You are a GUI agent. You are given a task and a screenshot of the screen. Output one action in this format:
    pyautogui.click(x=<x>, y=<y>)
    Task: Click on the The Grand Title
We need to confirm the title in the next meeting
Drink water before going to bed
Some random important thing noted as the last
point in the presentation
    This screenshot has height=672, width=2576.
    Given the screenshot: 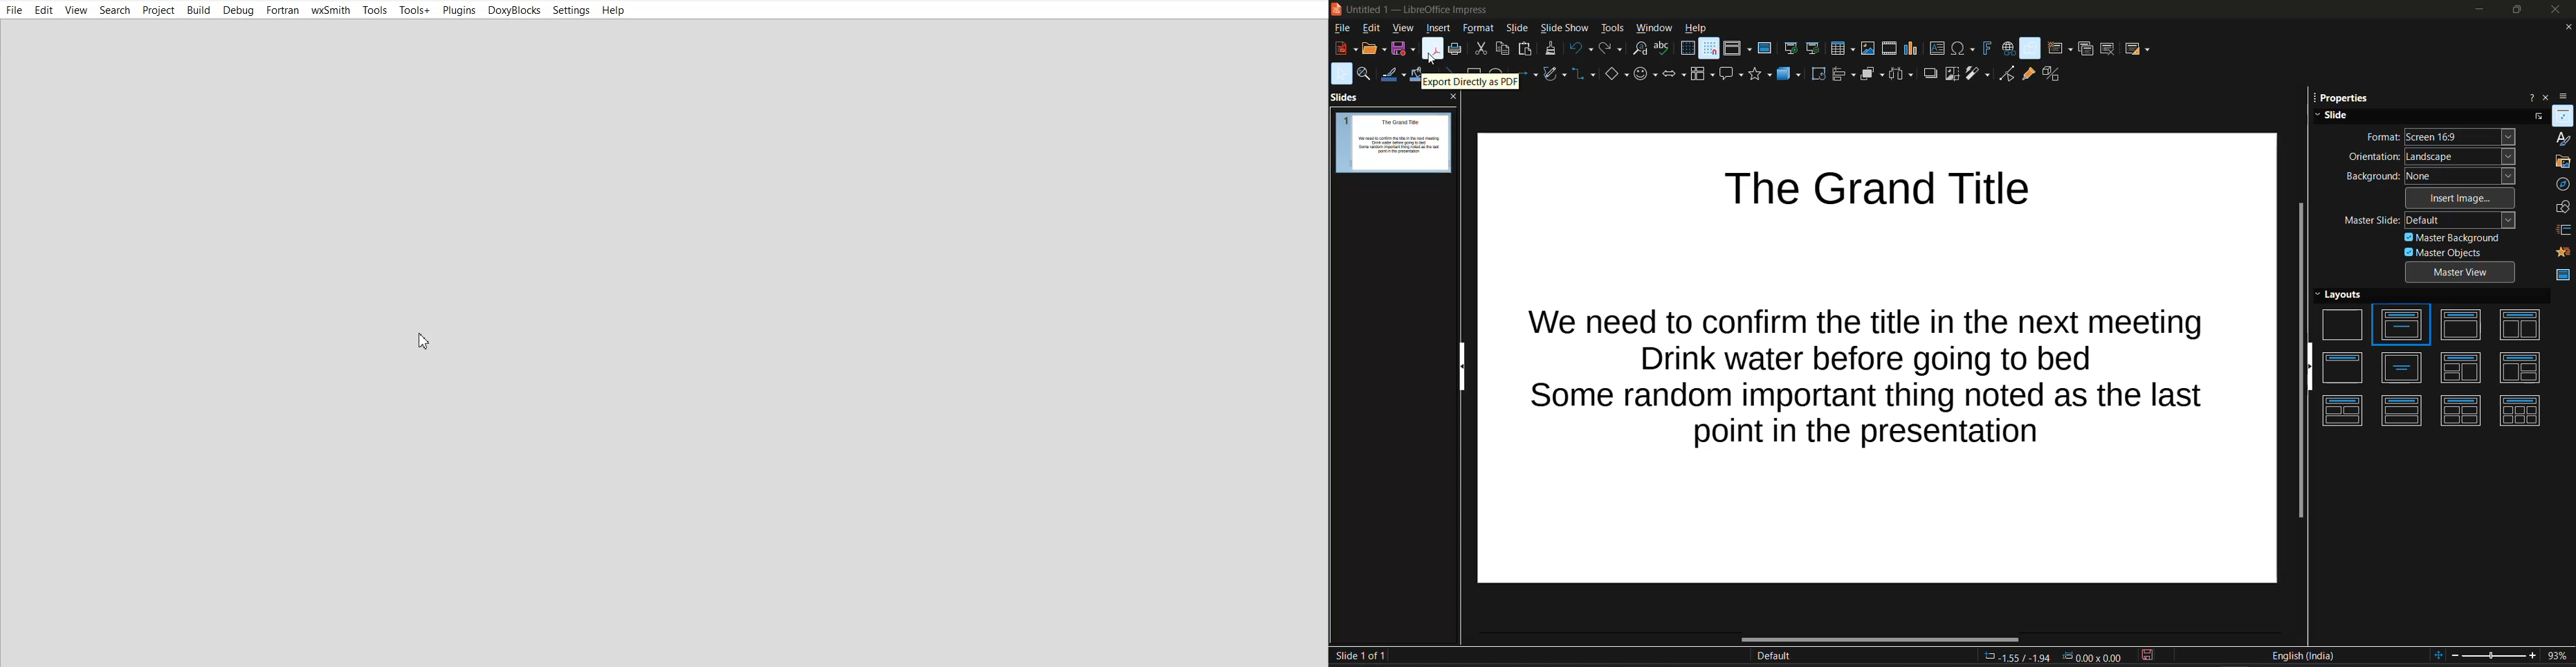 What is the action you would take?
    pyautogui.click(x=1878, y=358)
    